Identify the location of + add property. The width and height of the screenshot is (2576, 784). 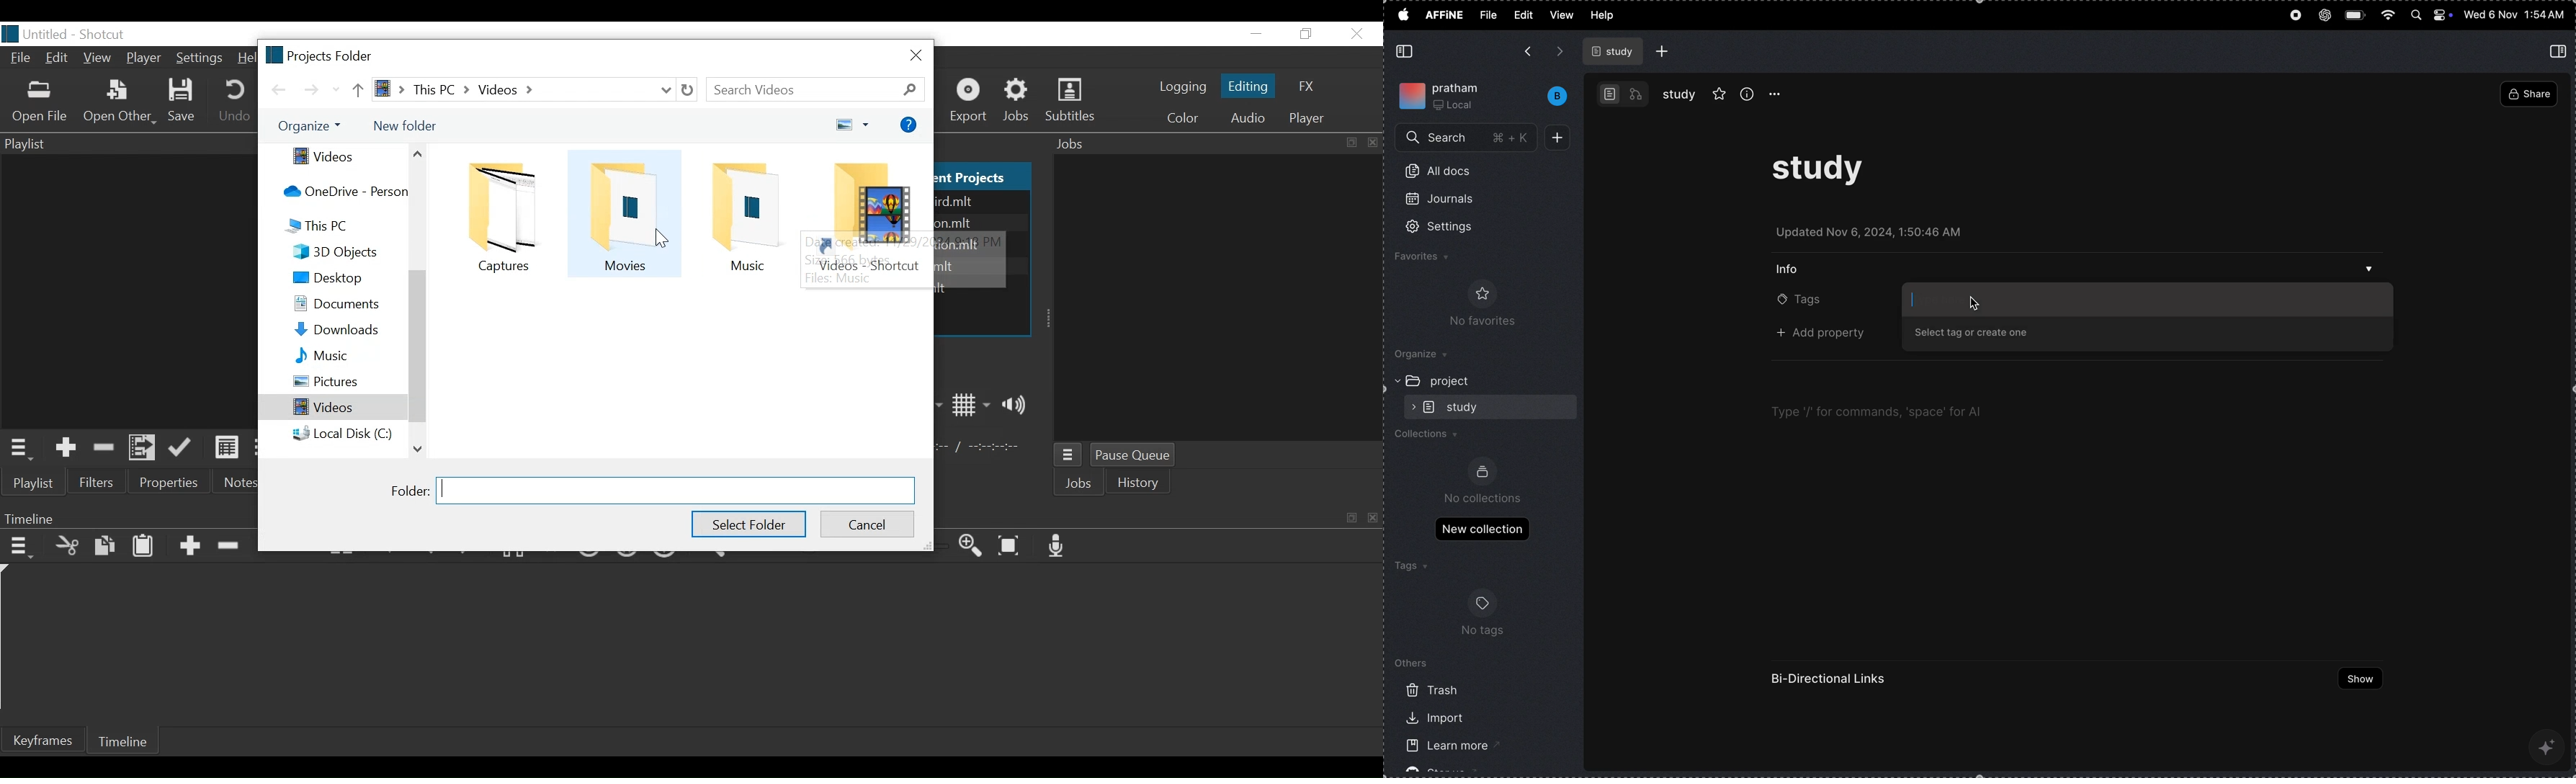
(1826, 334).